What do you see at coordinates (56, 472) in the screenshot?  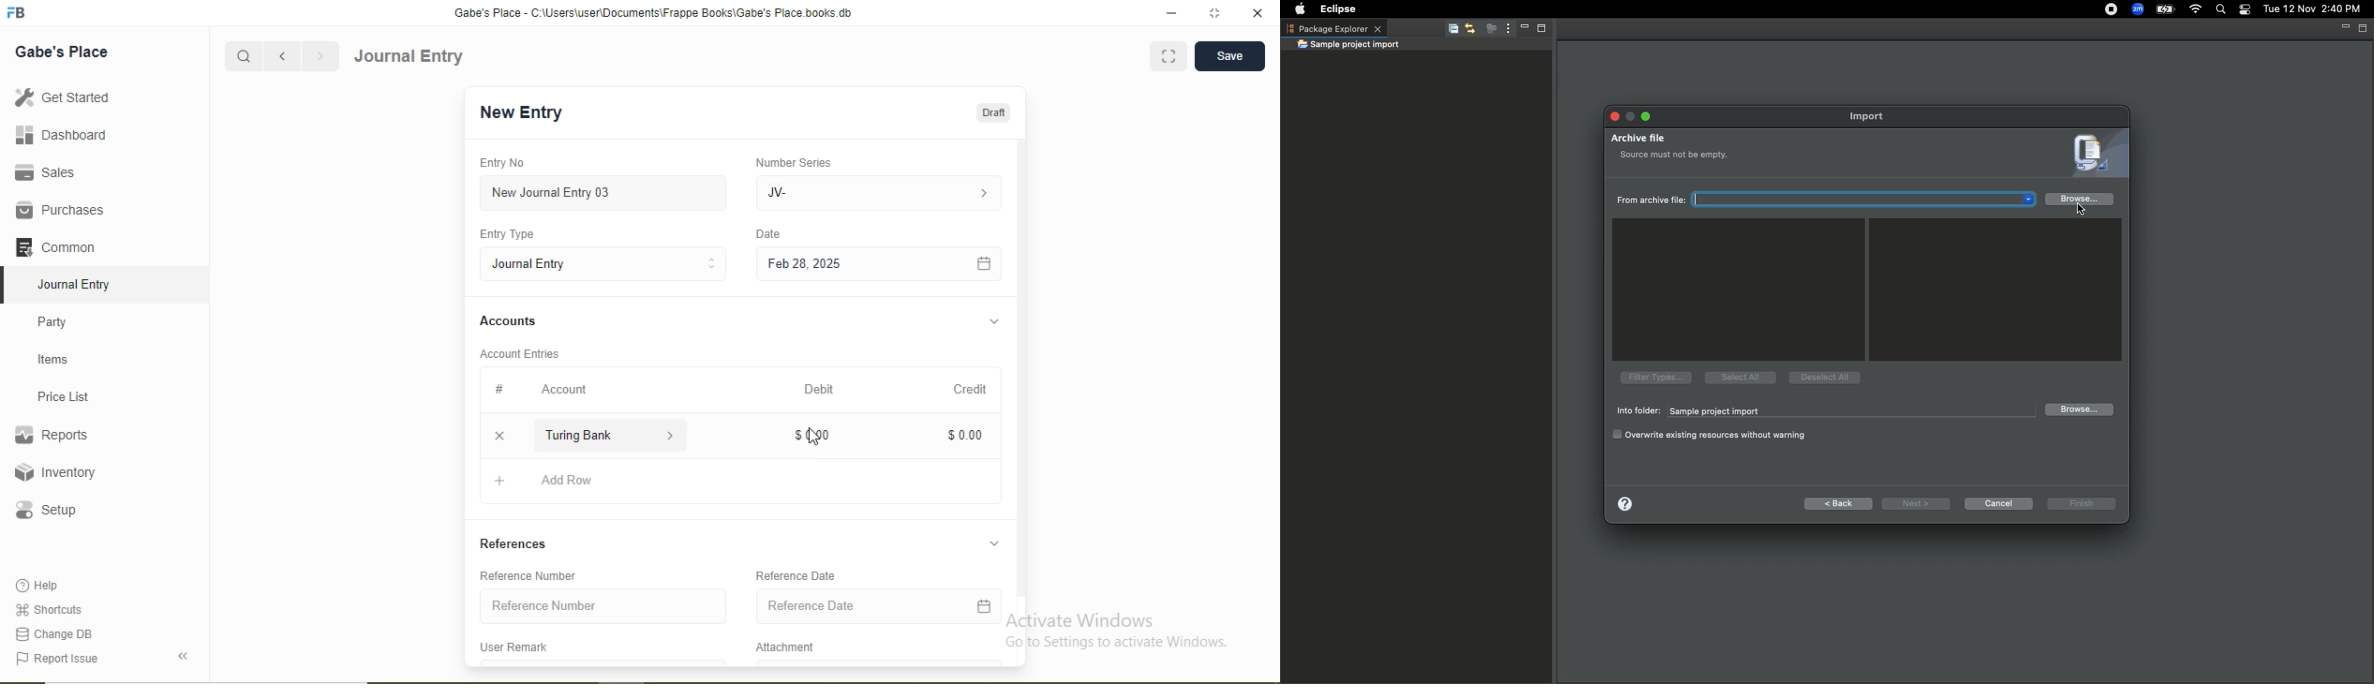 I see `Inventory` at bounding box center [56, 472].